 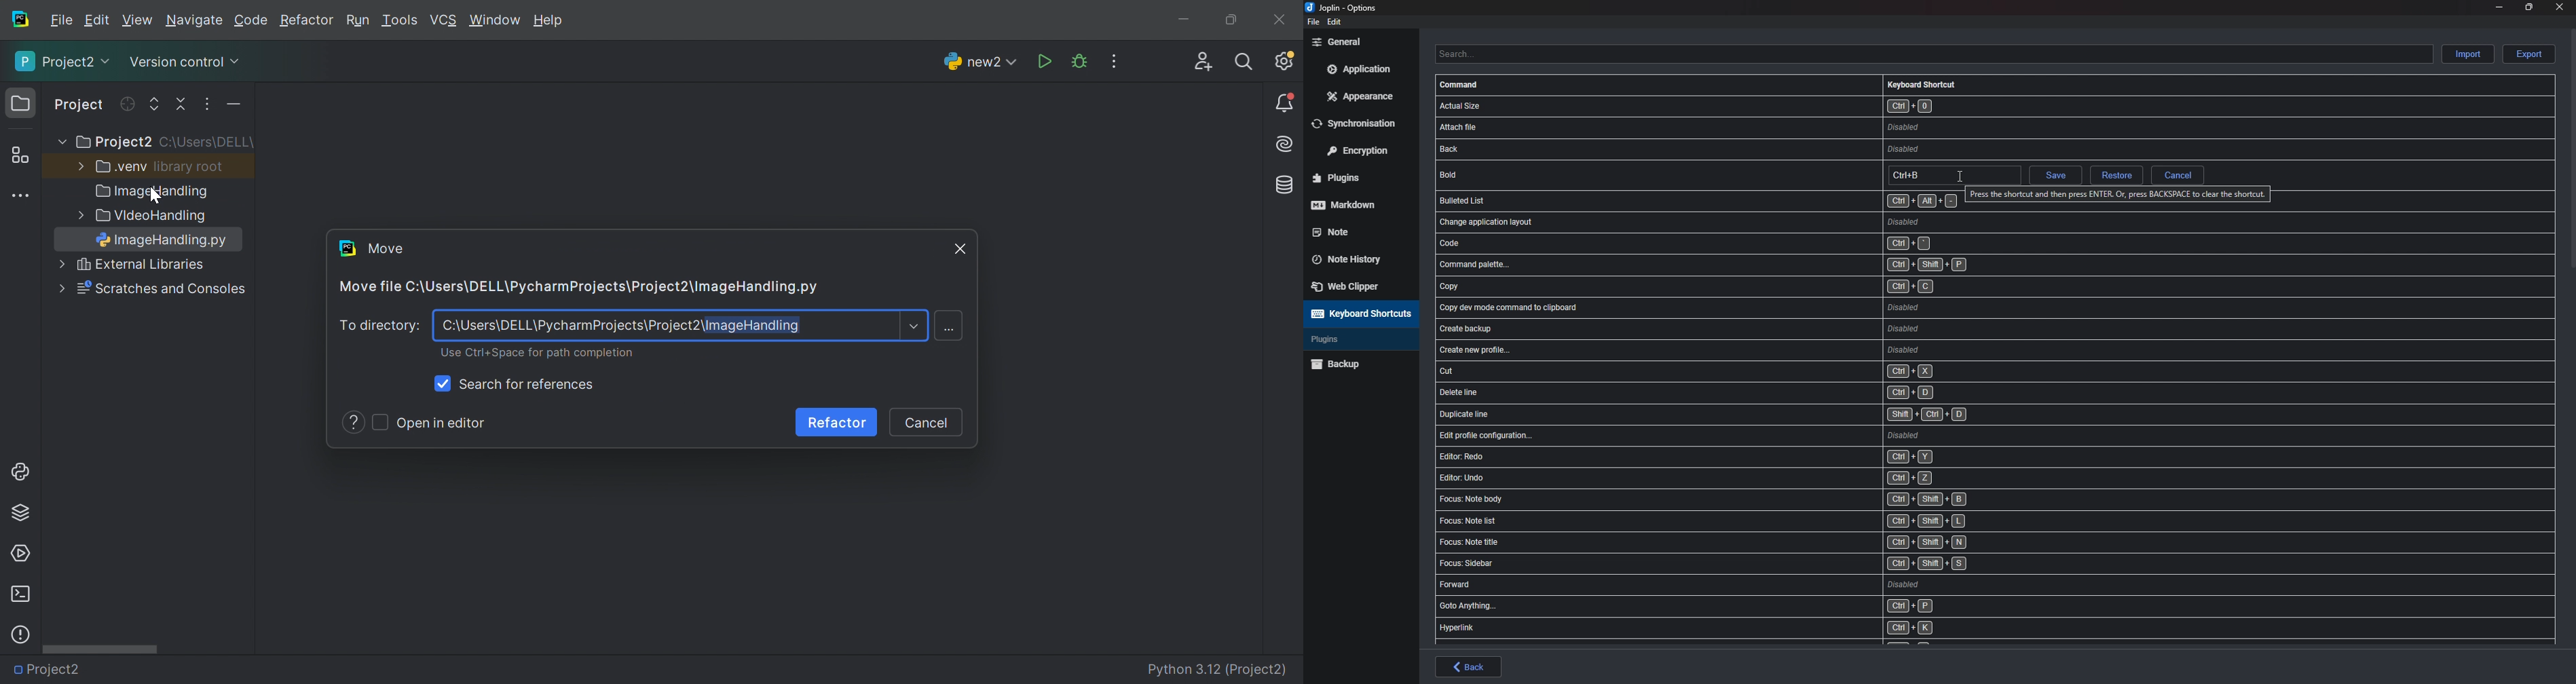 What do you see at coordinates (1046, 62) in the screenshot?
I see `Run` at bounding box center [1046, 62].